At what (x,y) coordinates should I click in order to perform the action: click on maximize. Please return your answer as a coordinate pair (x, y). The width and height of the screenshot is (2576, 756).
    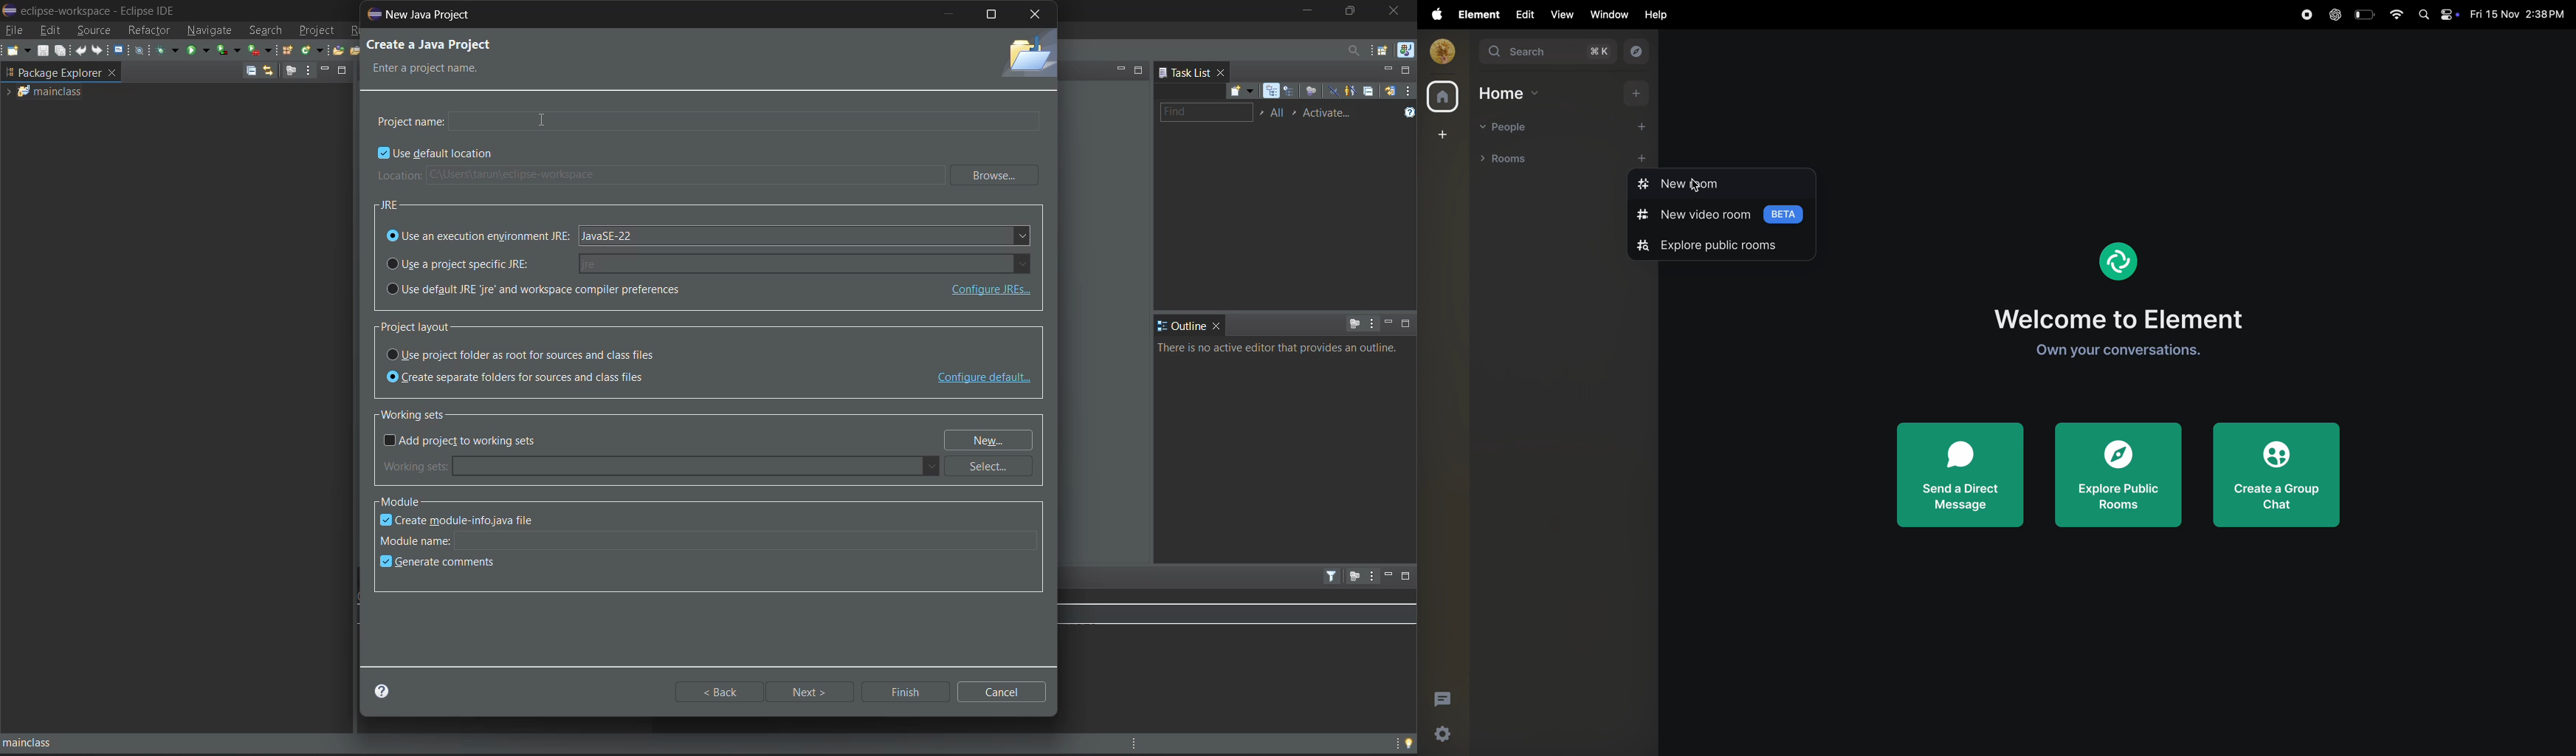
    Looking at the image, I should click on (1408, 577).